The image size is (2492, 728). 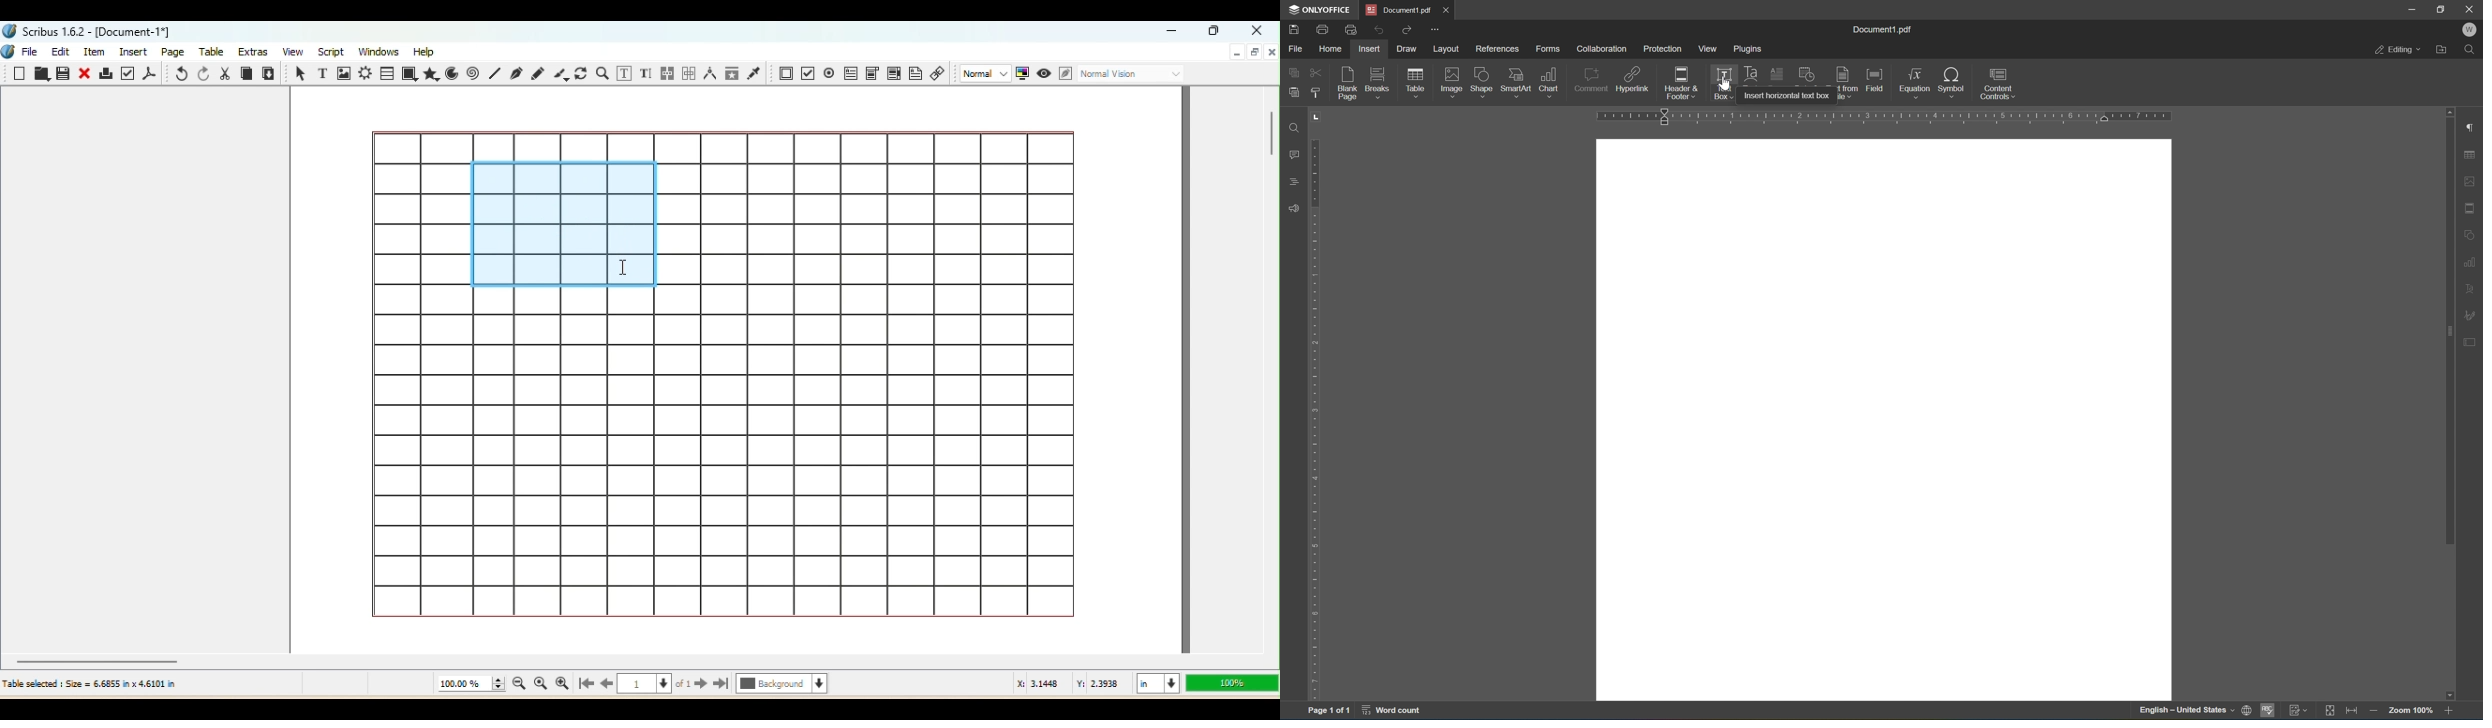 What do you see at coordinates (2412, 9) in the screenshot?
I see `Minimize` at bounding box center [2412, 9].